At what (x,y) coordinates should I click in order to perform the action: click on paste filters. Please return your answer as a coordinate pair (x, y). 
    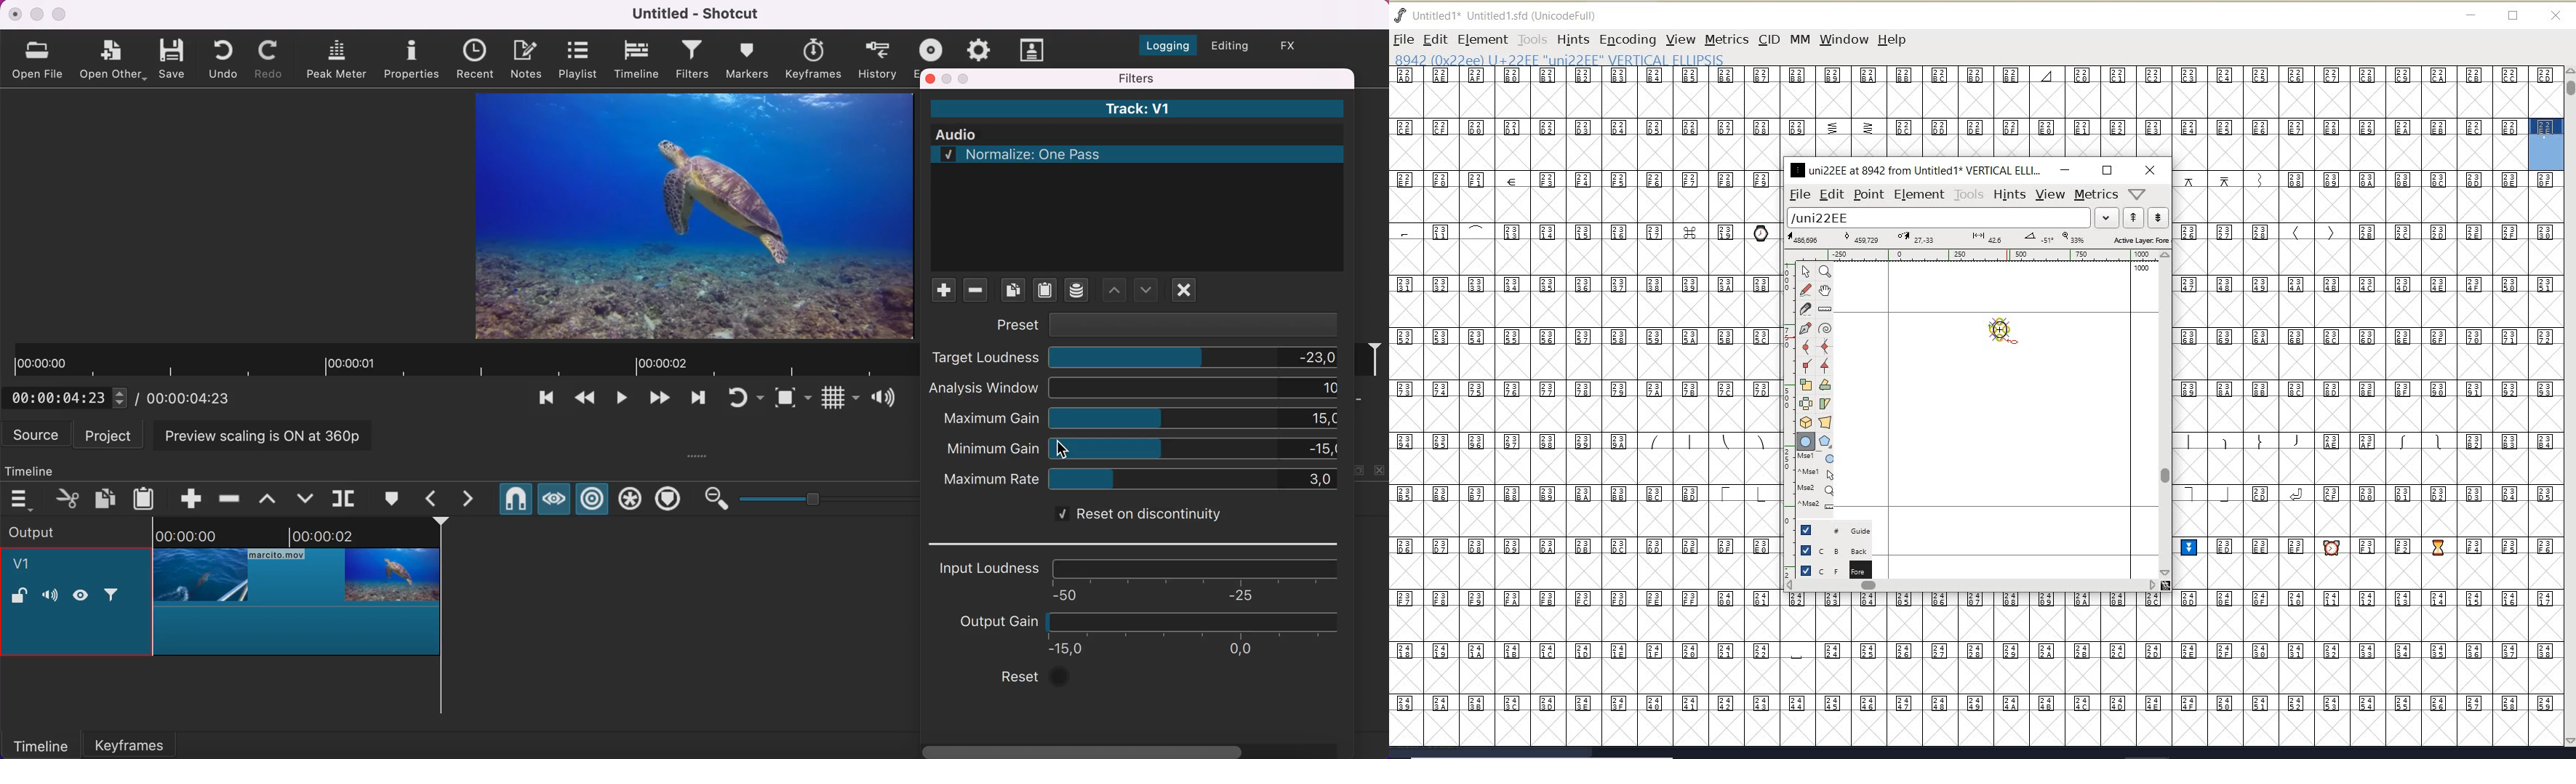
    Looking at the image, I should click on (1044, 293).